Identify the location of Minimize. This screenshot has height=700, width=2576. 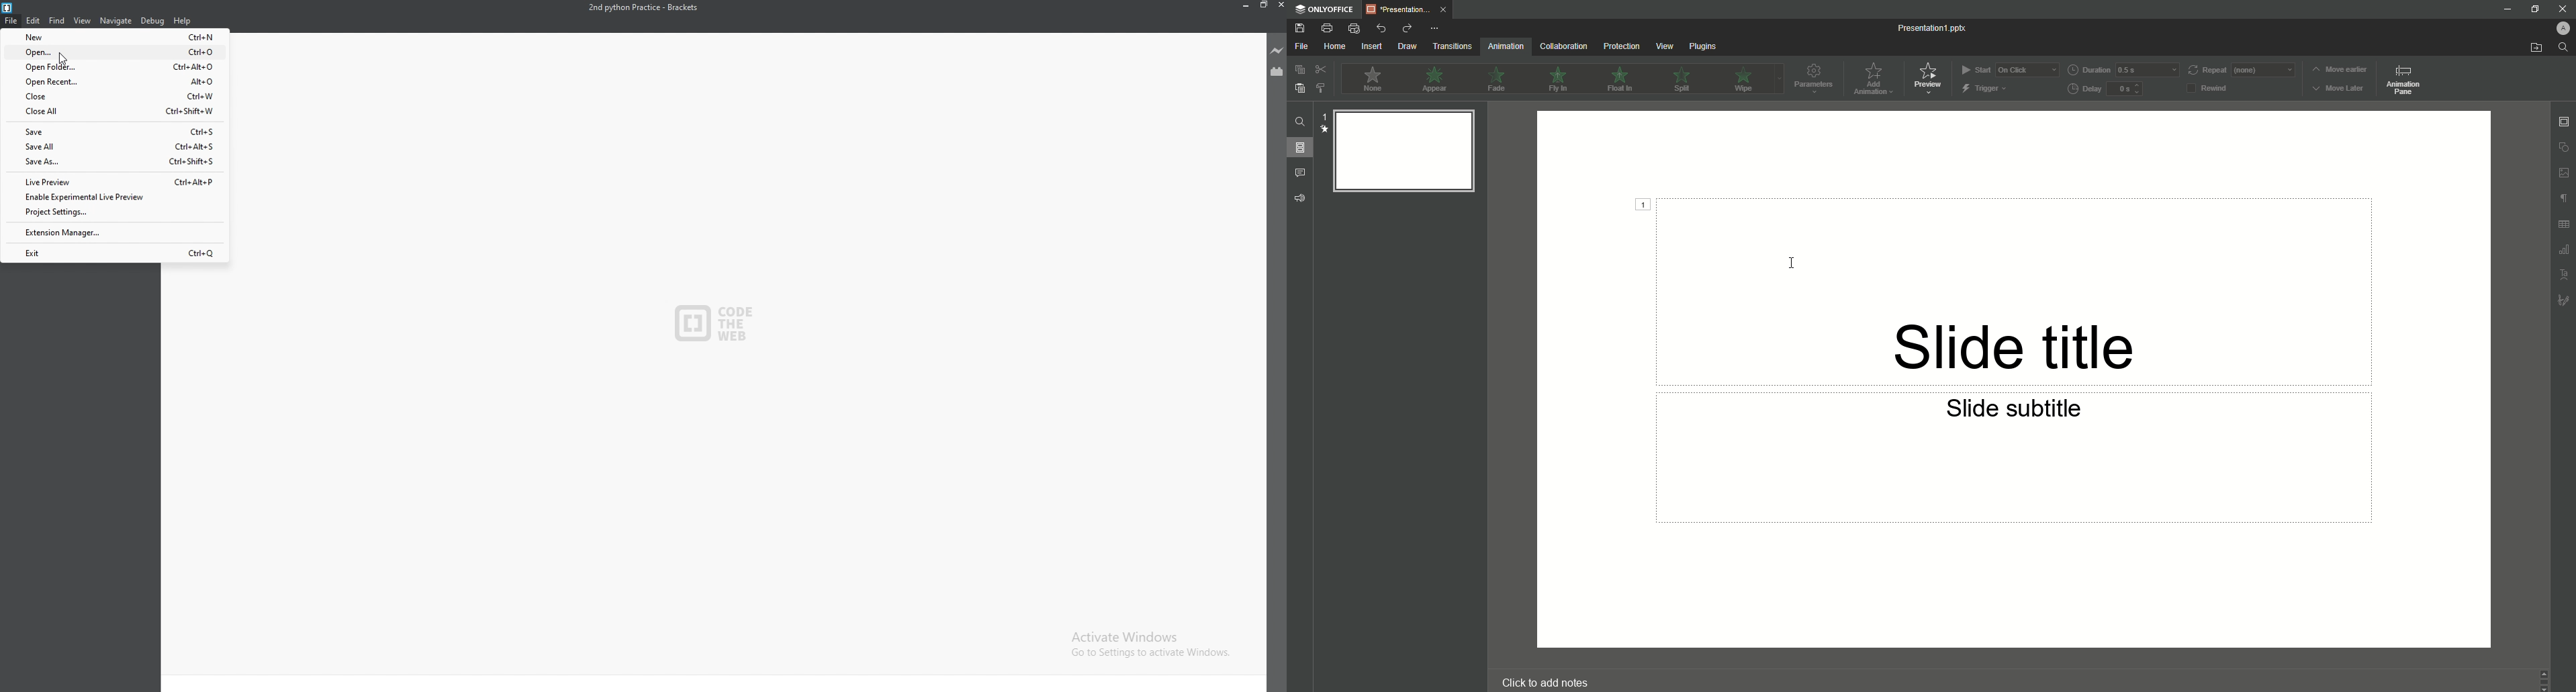
(2510, 9).